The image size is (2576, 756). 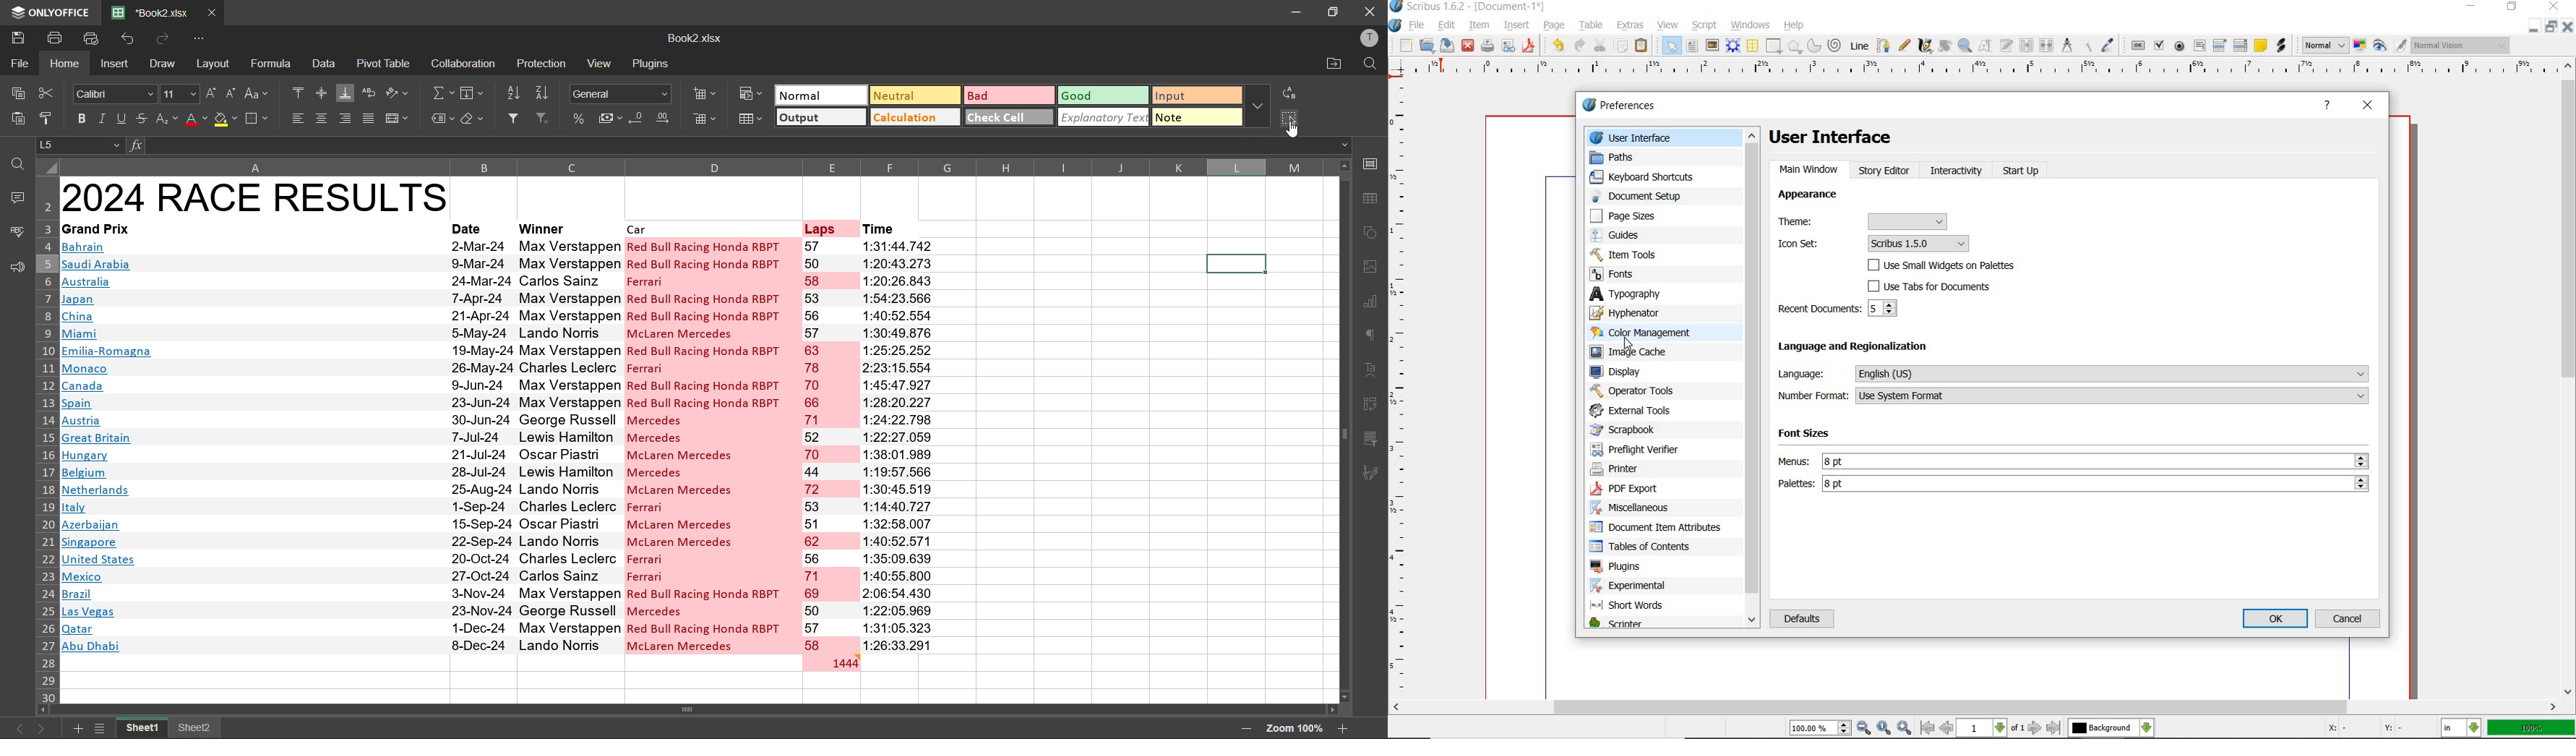 What do you see at coordinates (1635, 411) in the screenshot?
I see `external tools` at bounding box center [1635, 411].